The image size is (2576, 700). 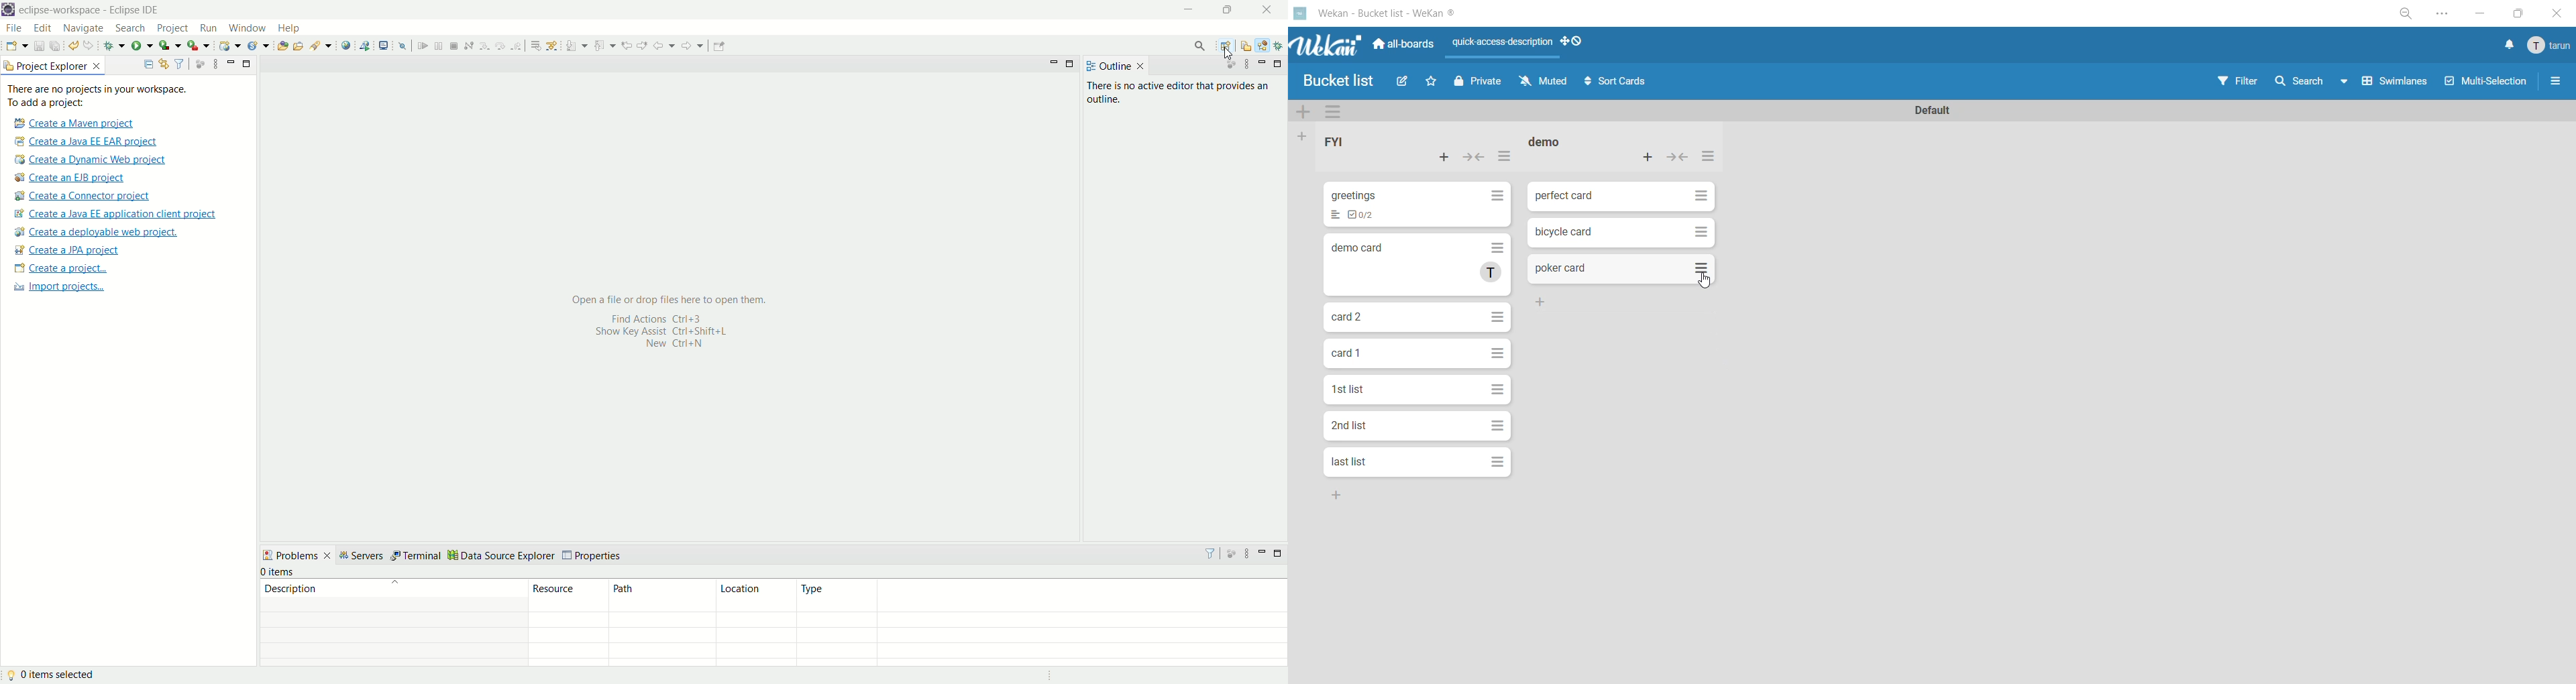 I want to click on cursor, so click(x=1705, y=280).